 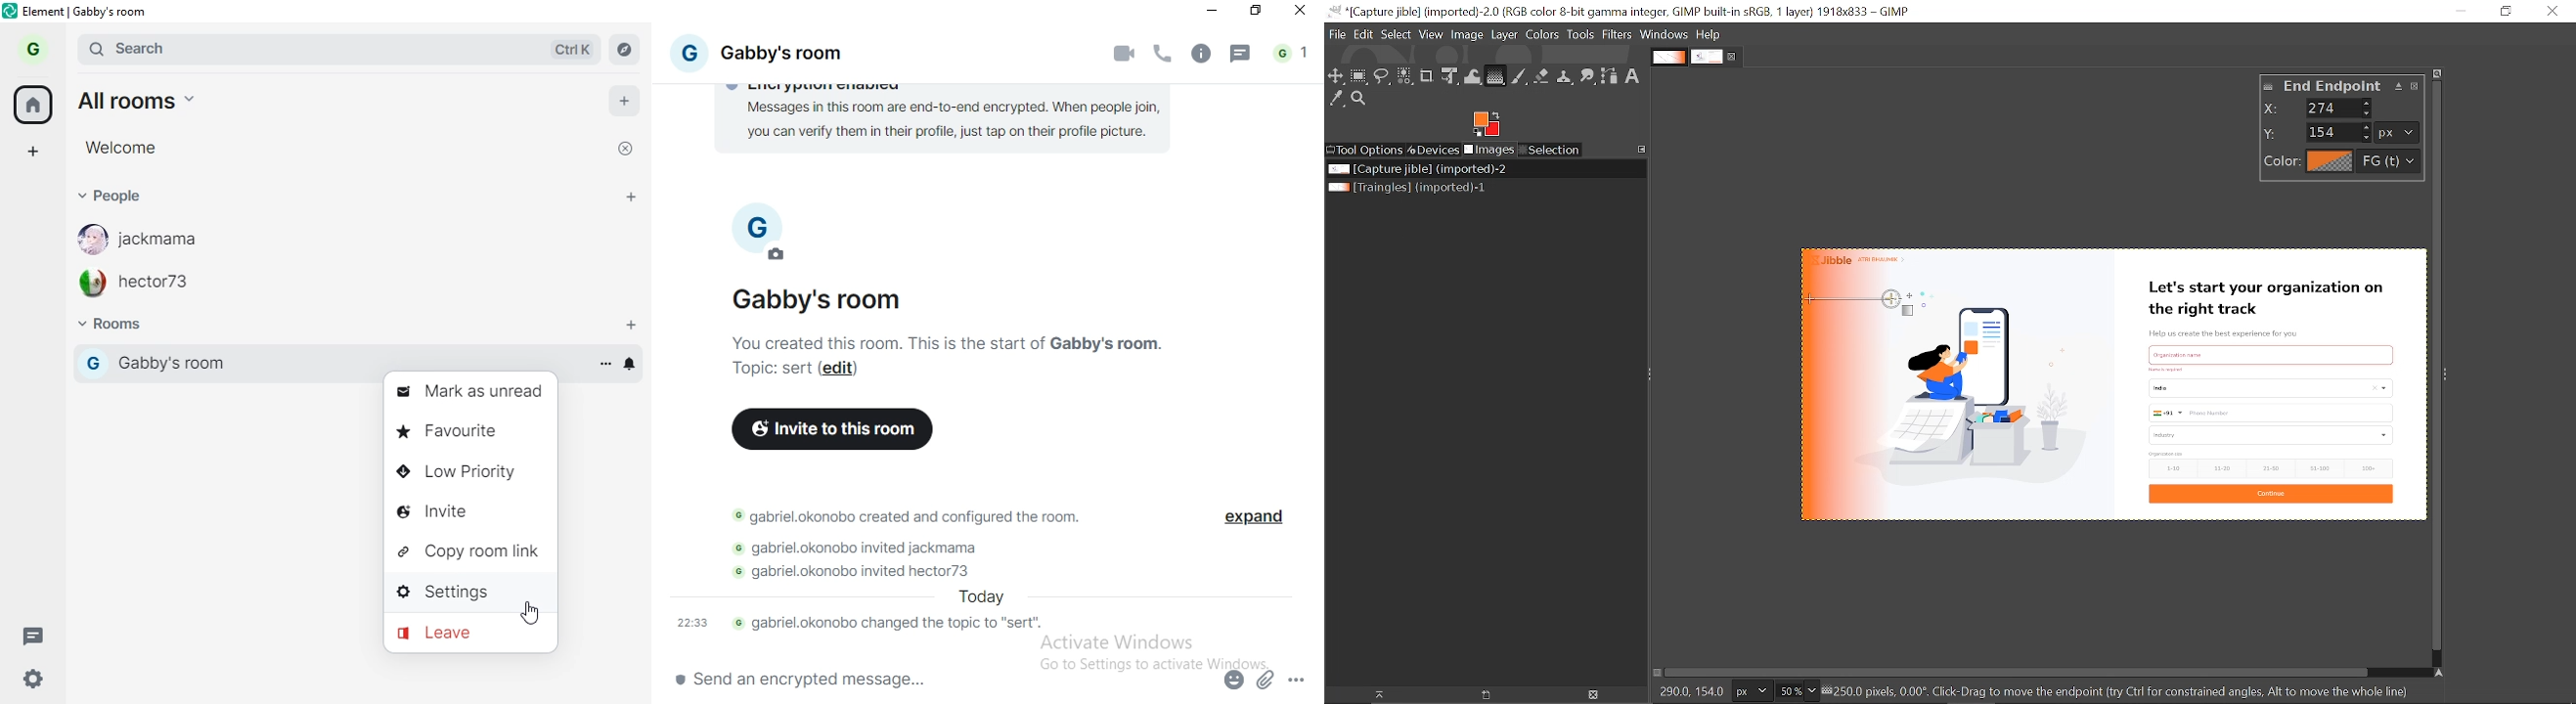 What do you see at coordinates (132, 326) in the screenshot?
I see `rooms` at bounding box center [132, 326].